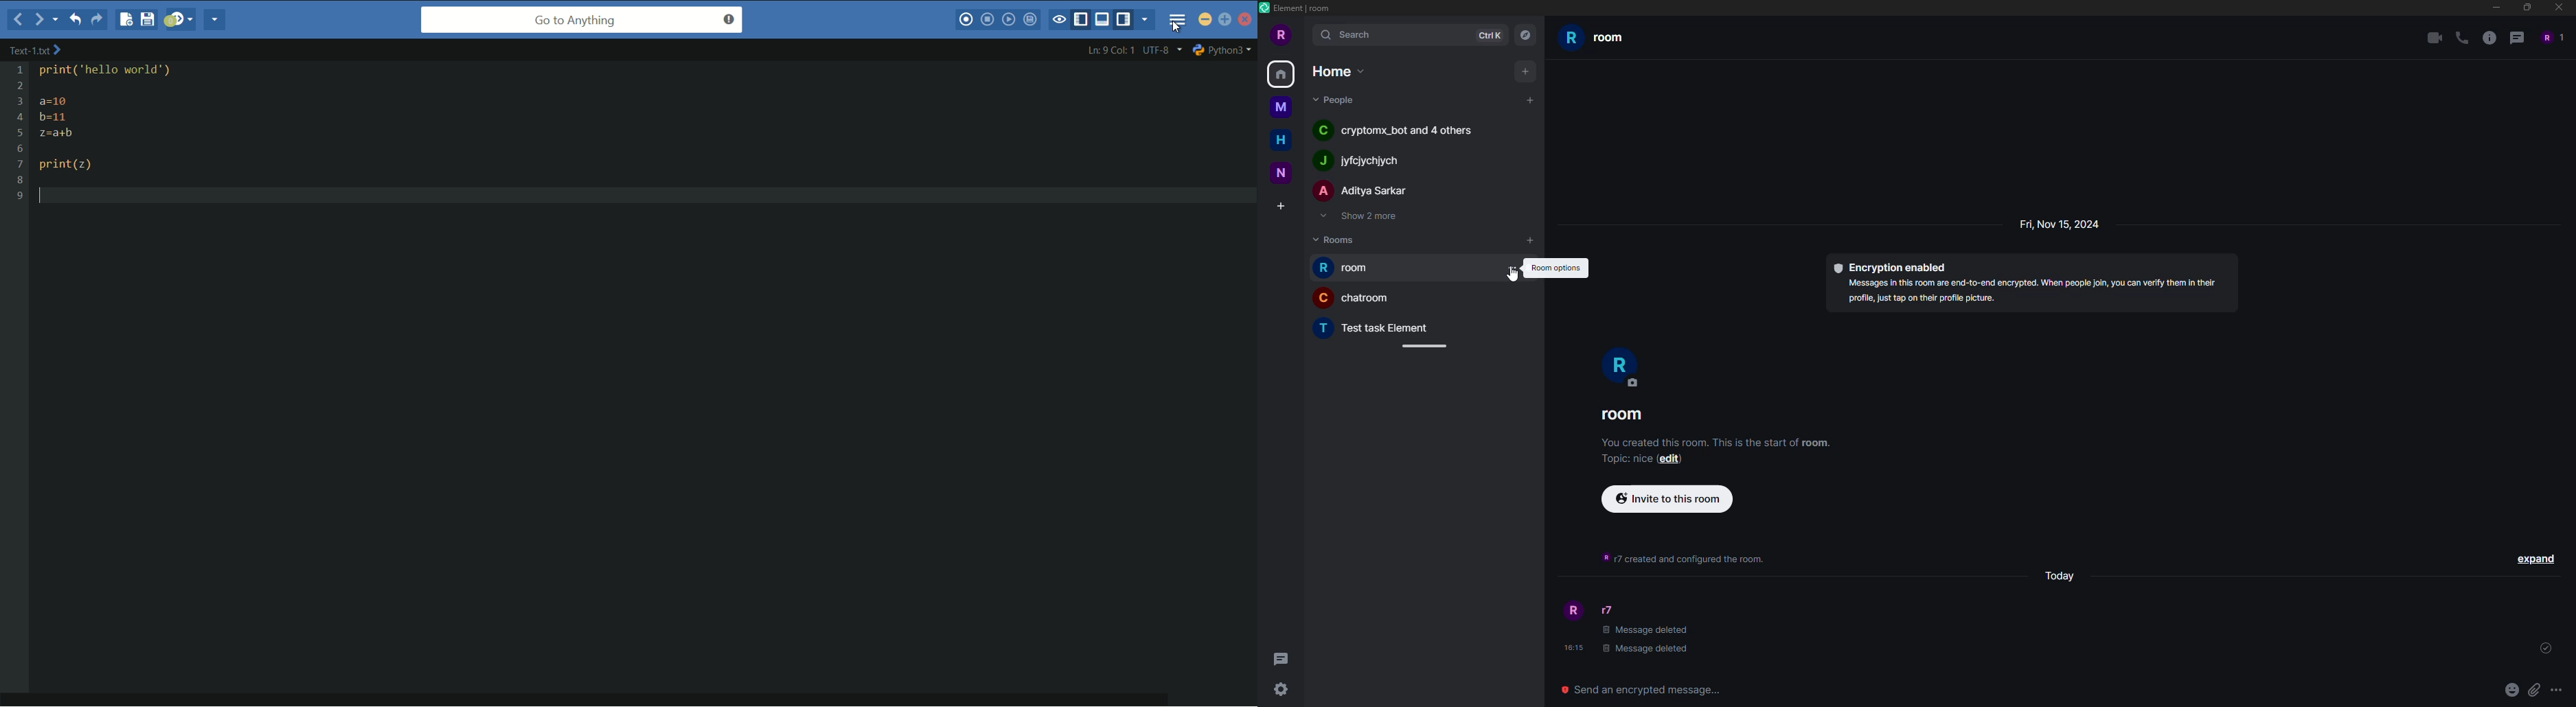  Describe the element at coordinates (2062, 578) in the screenshot. I see `day` at that location.